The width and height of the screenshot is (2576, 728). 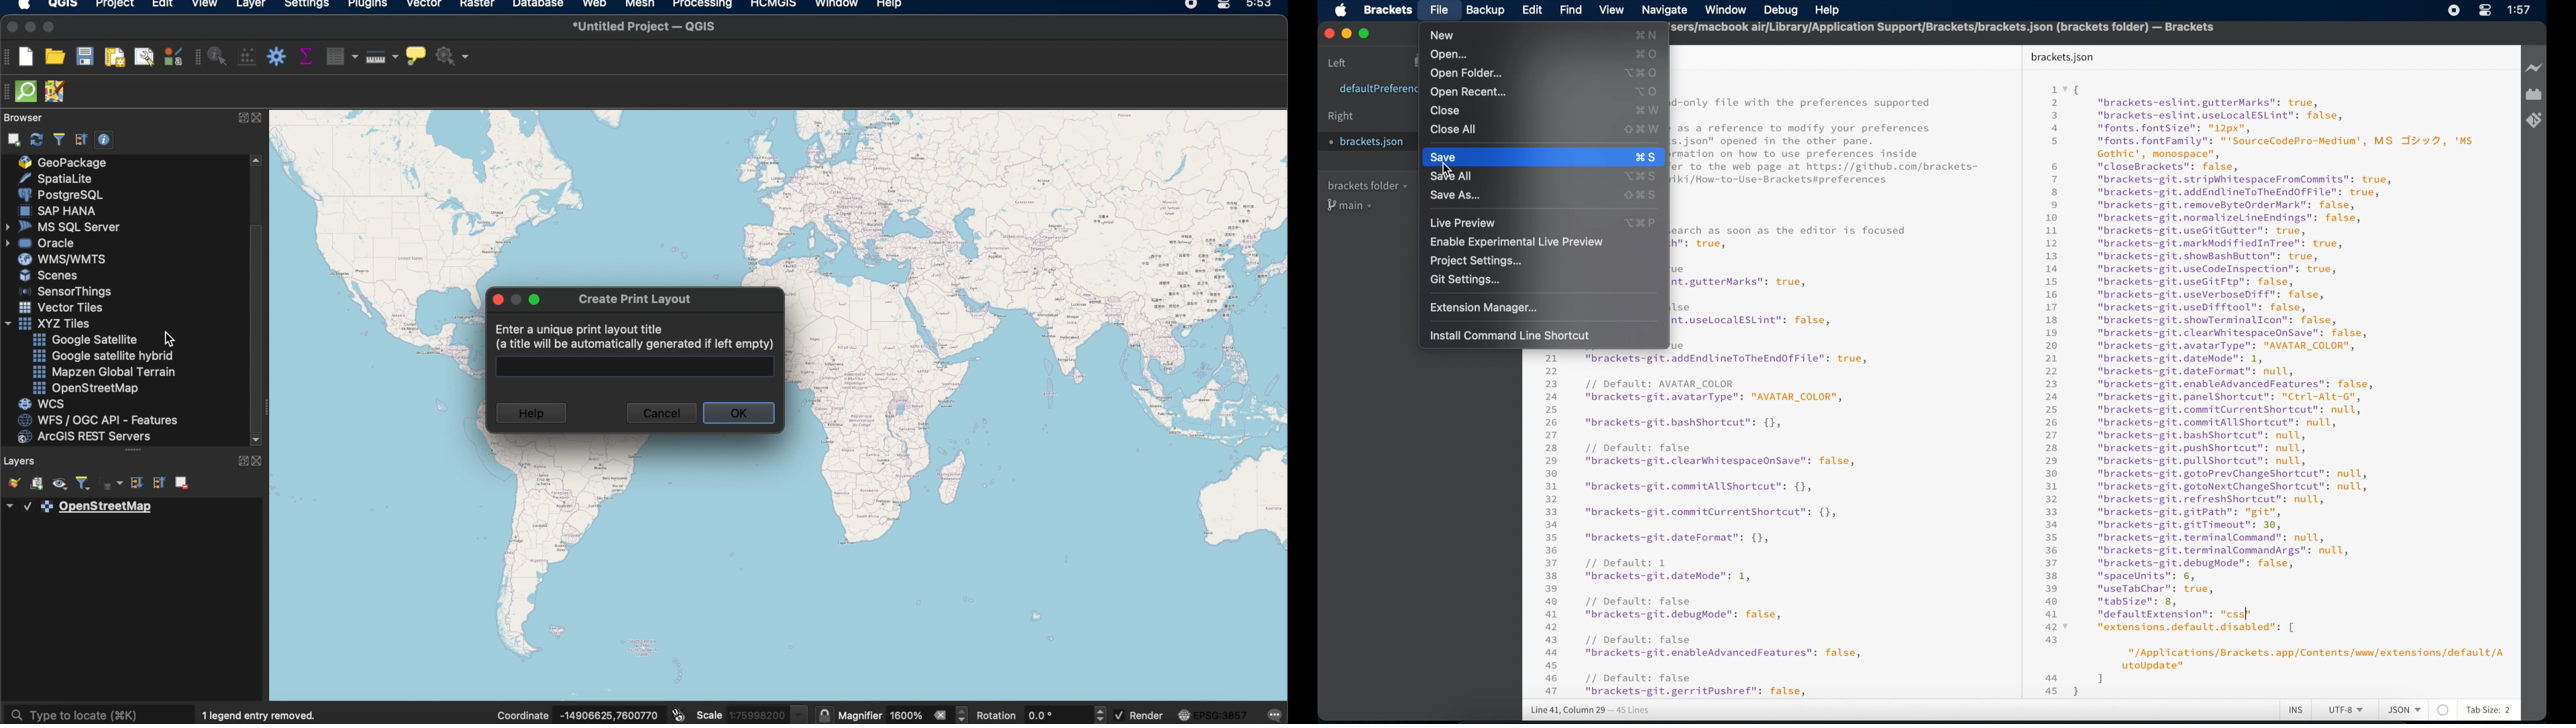 What do you see at coordinates (50, 27) in the screenshot?
I see `maximize` at bounding box center [50, 27].